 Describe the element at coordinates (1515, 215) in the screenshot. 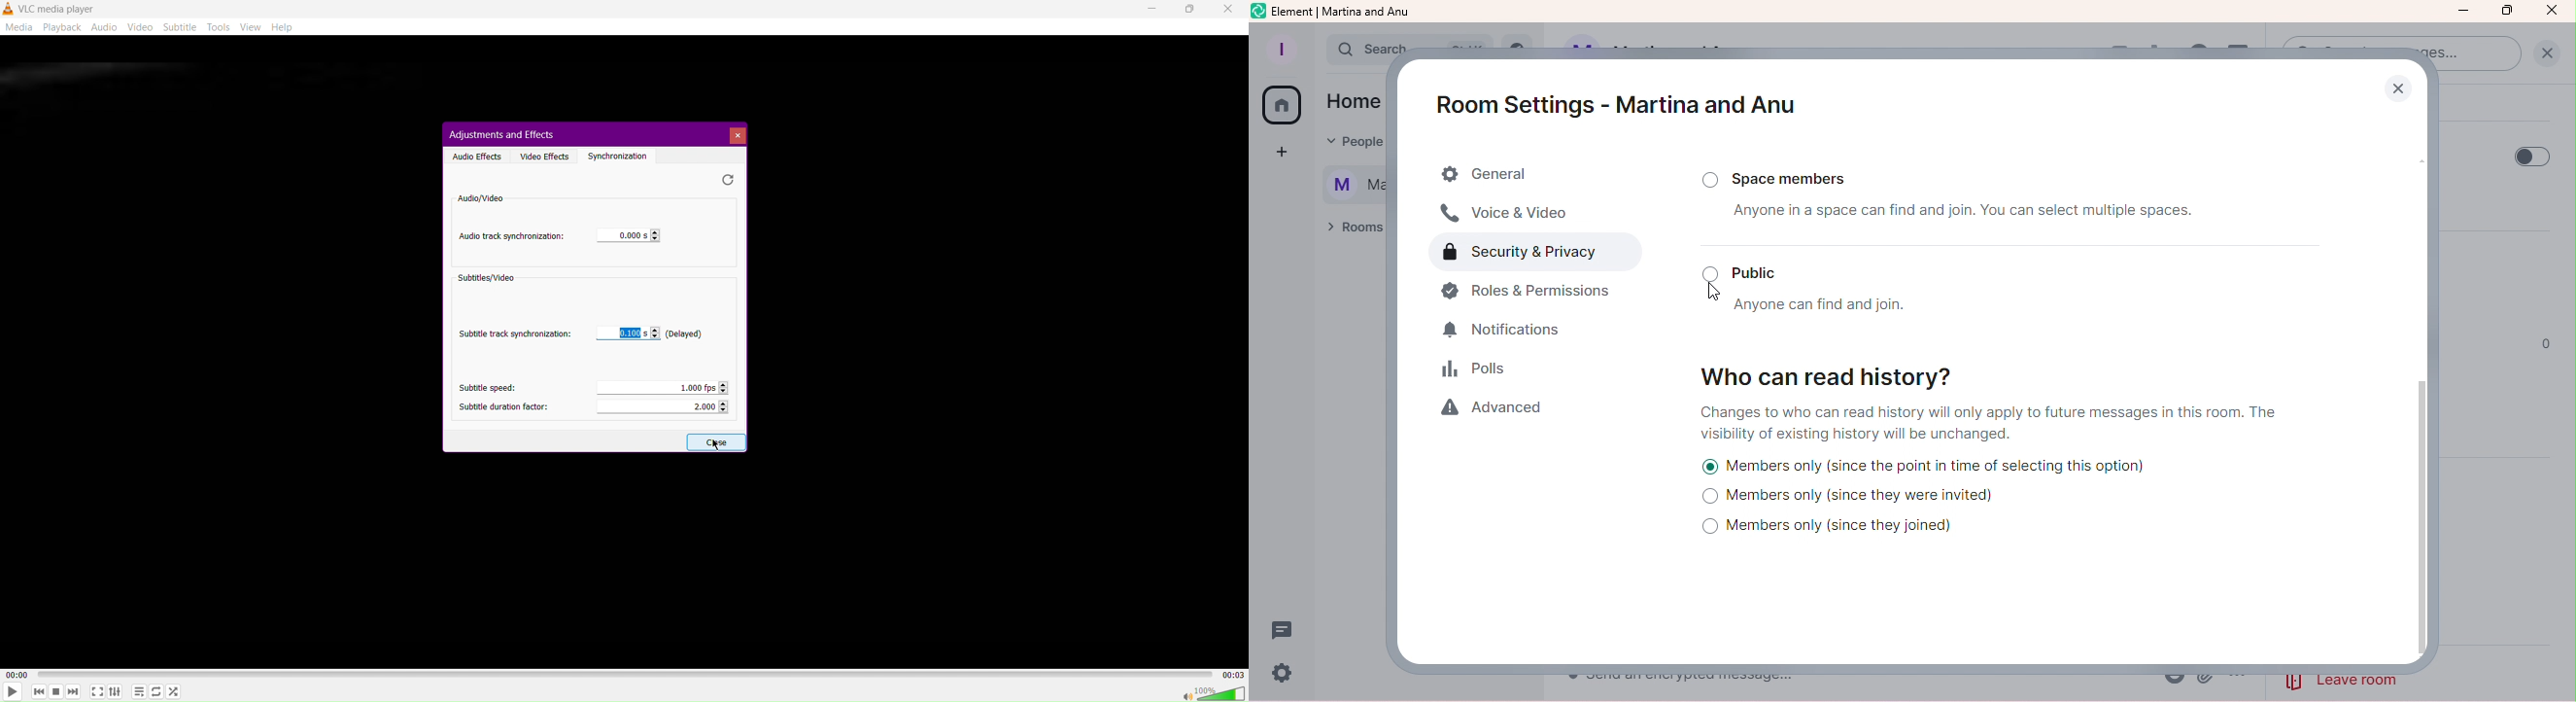

I see `Voice and video` at that location.